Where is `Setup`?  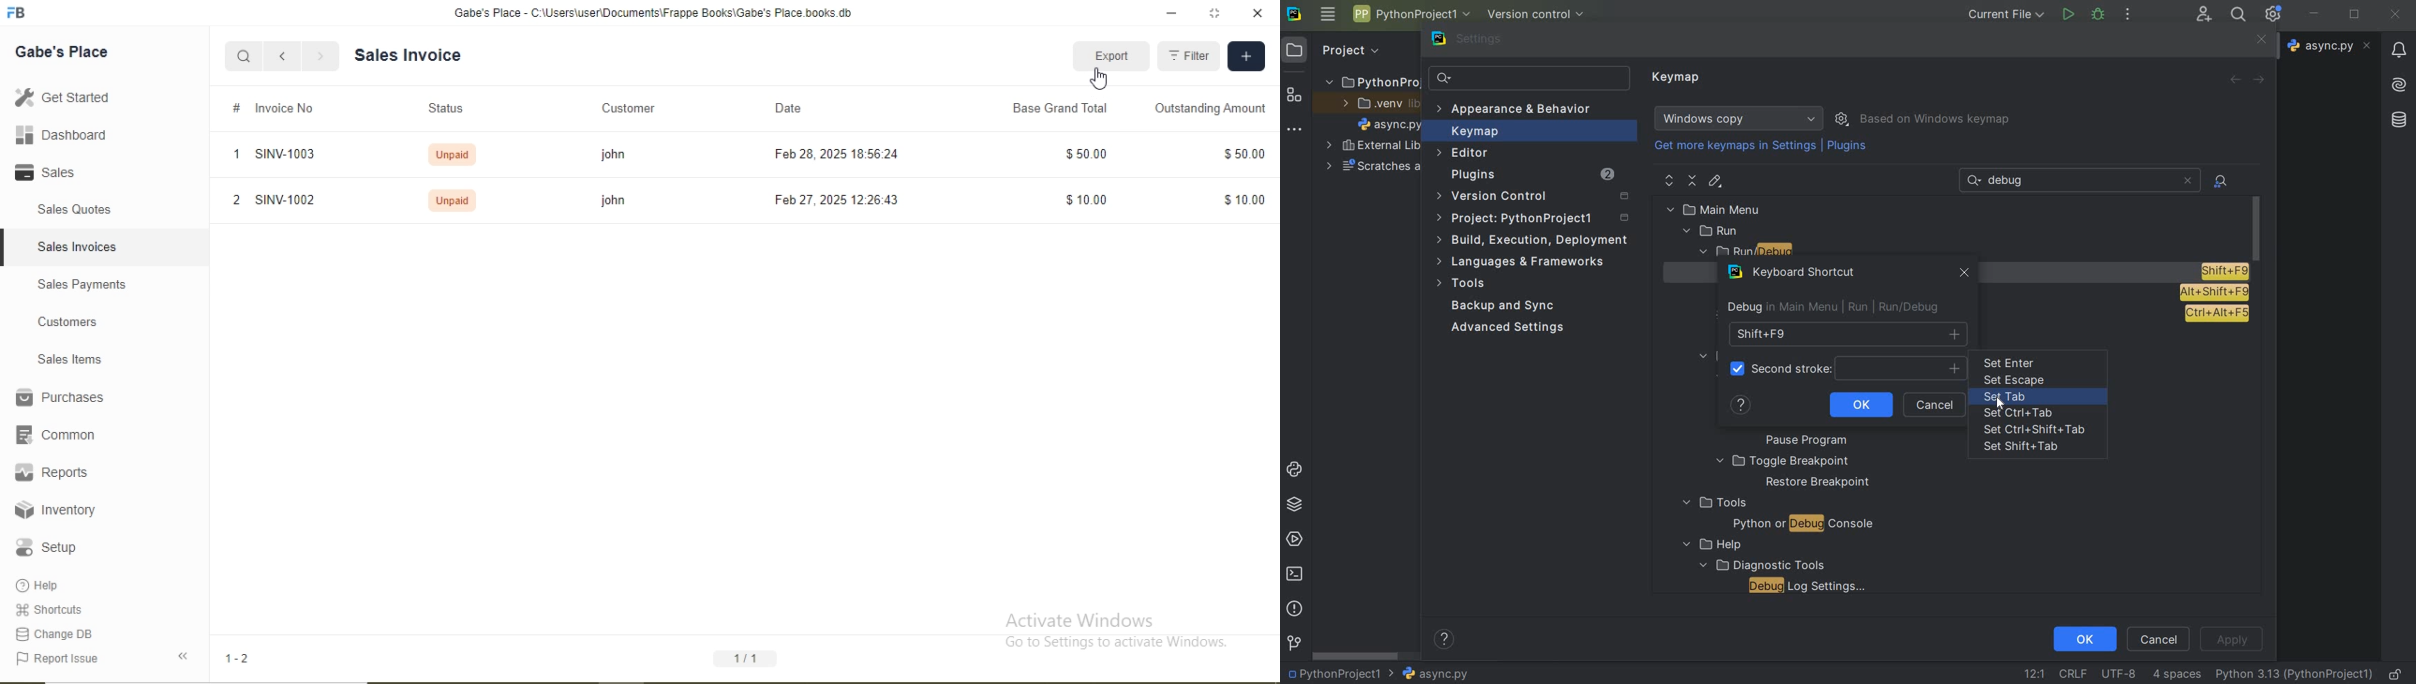 Setup is located at coordinates (54, 547).